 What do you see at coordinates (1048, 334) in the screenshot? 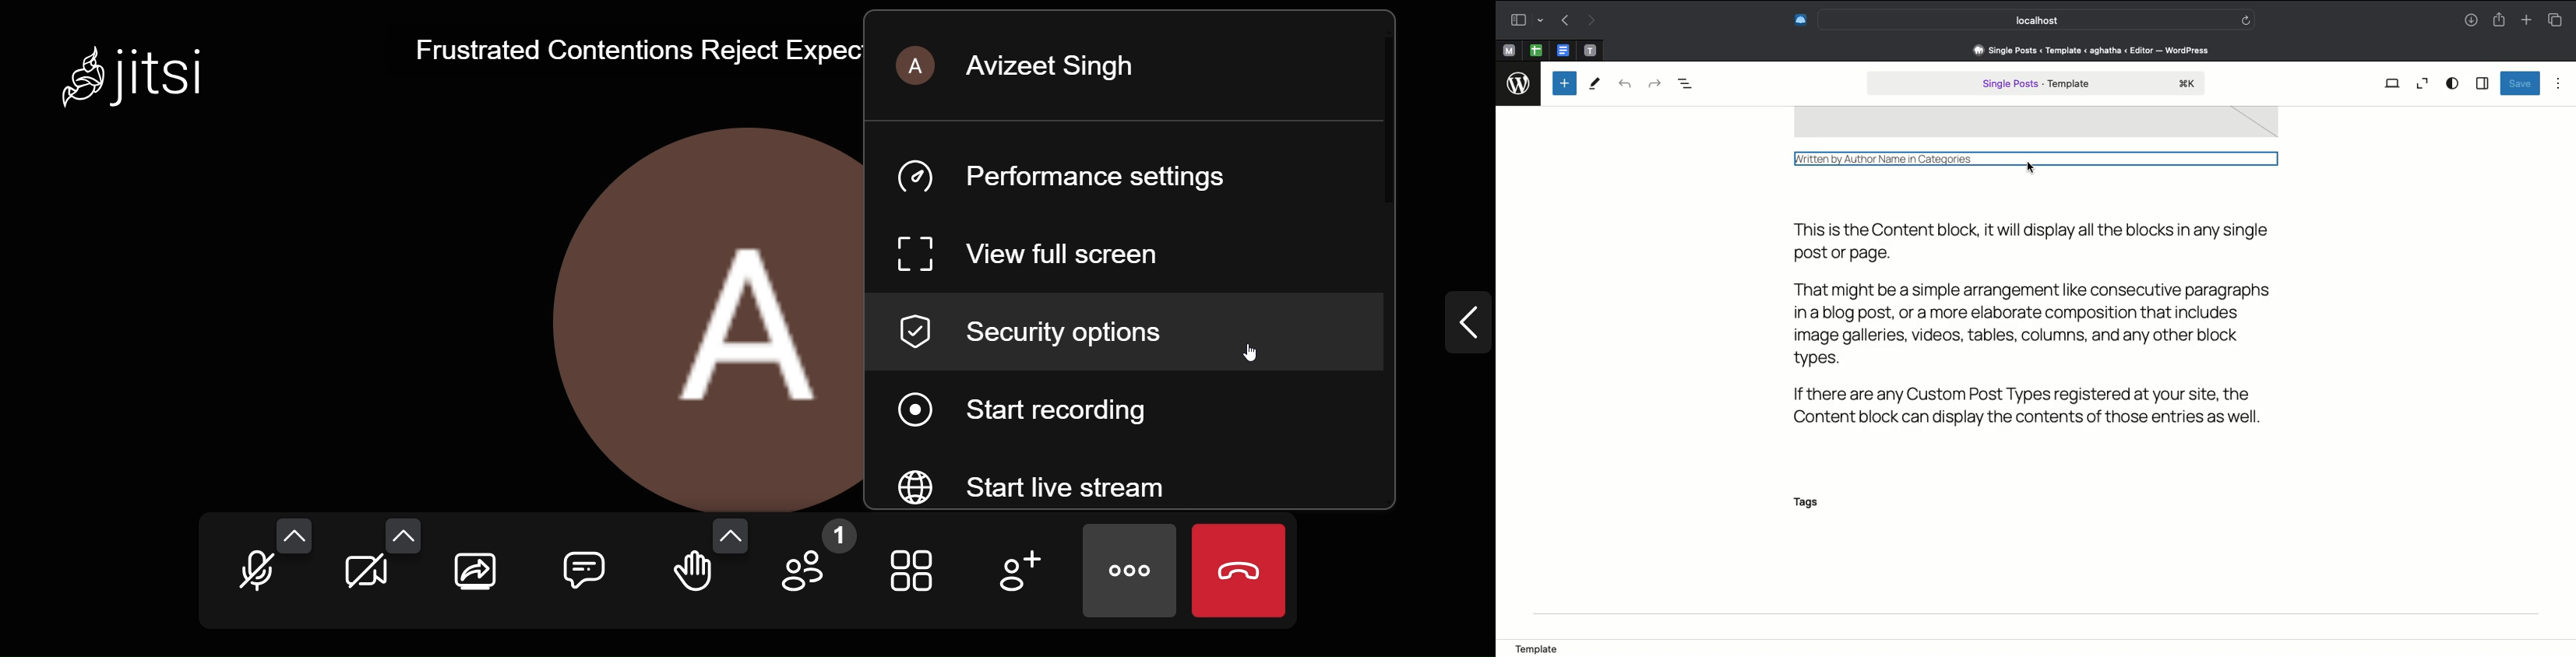
I see `security options` at bounding box center [1048, 334].